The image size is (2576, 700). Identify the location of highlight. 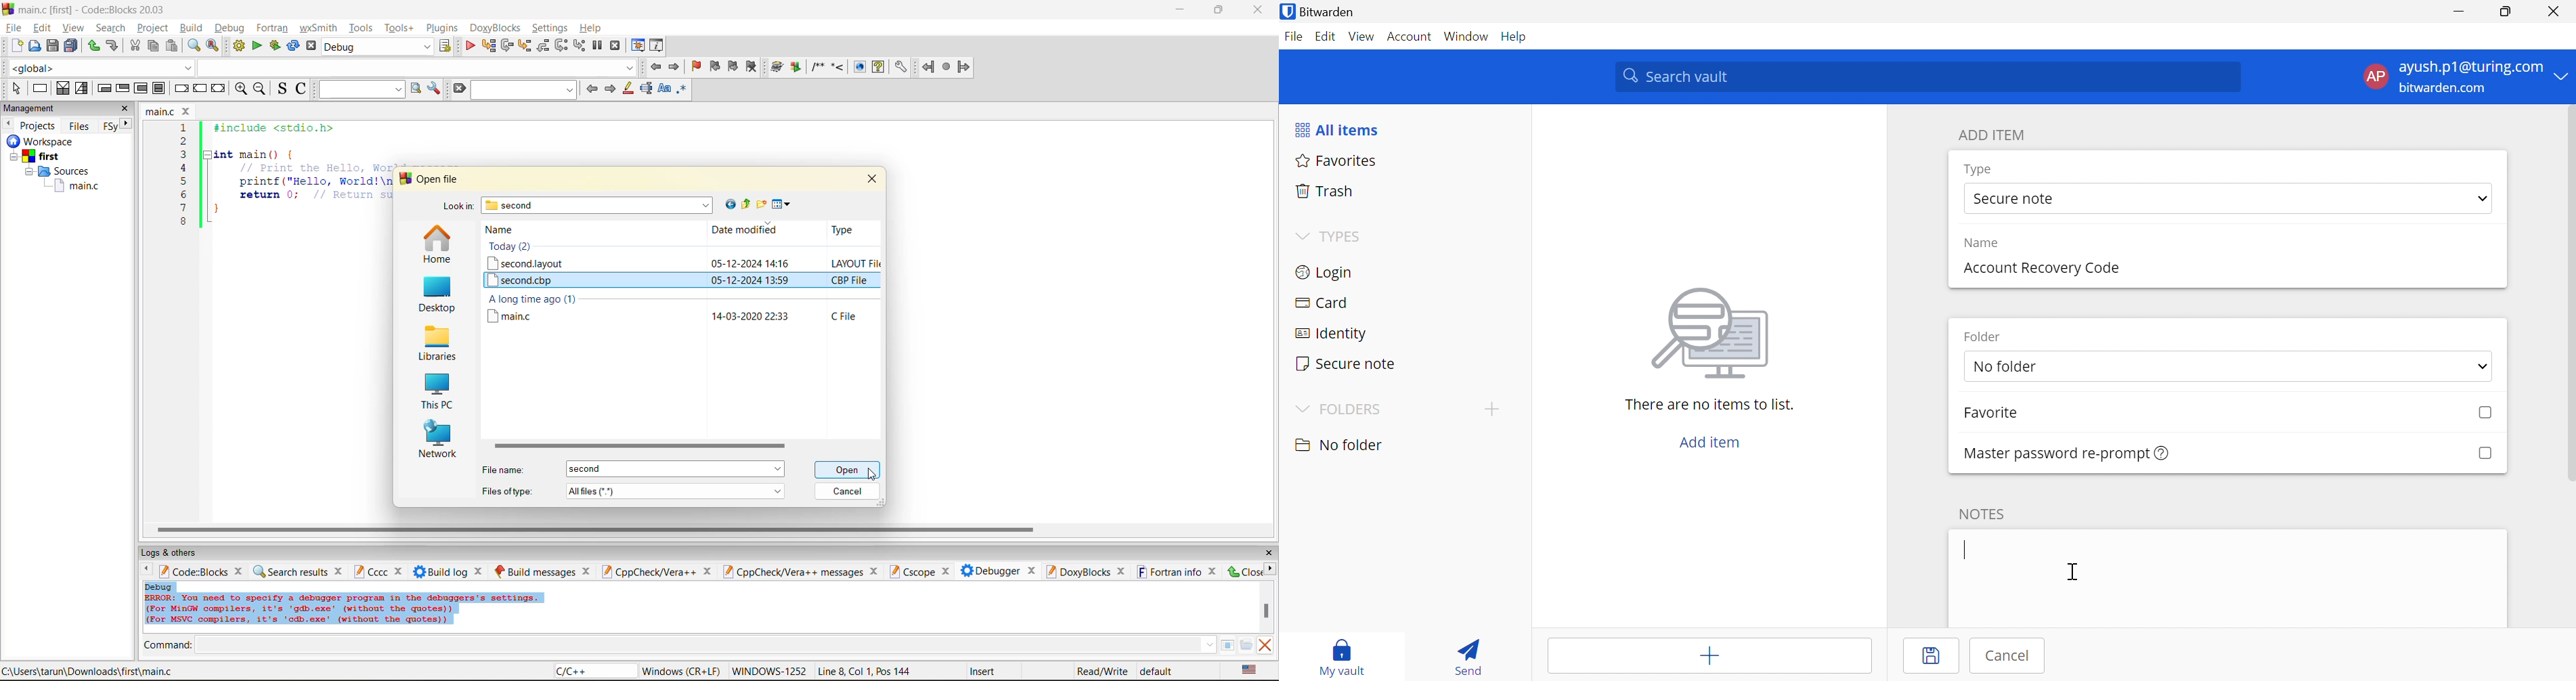
(627, 89).